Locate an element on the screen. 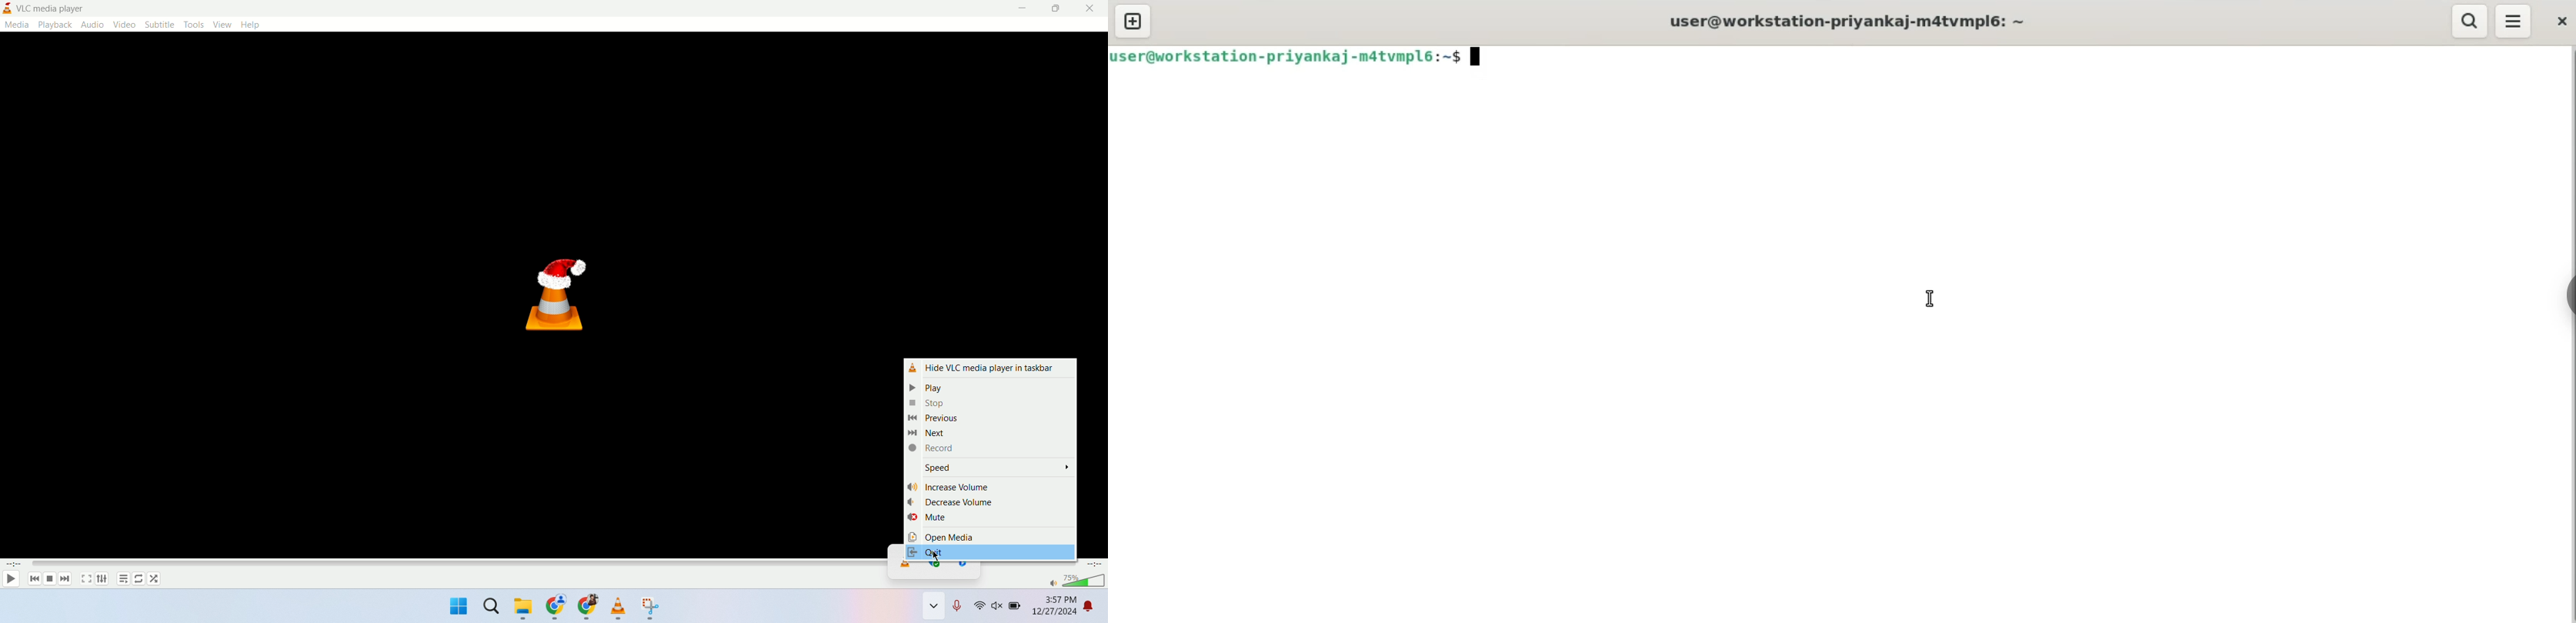  previous is located at coordinates (987, 419).